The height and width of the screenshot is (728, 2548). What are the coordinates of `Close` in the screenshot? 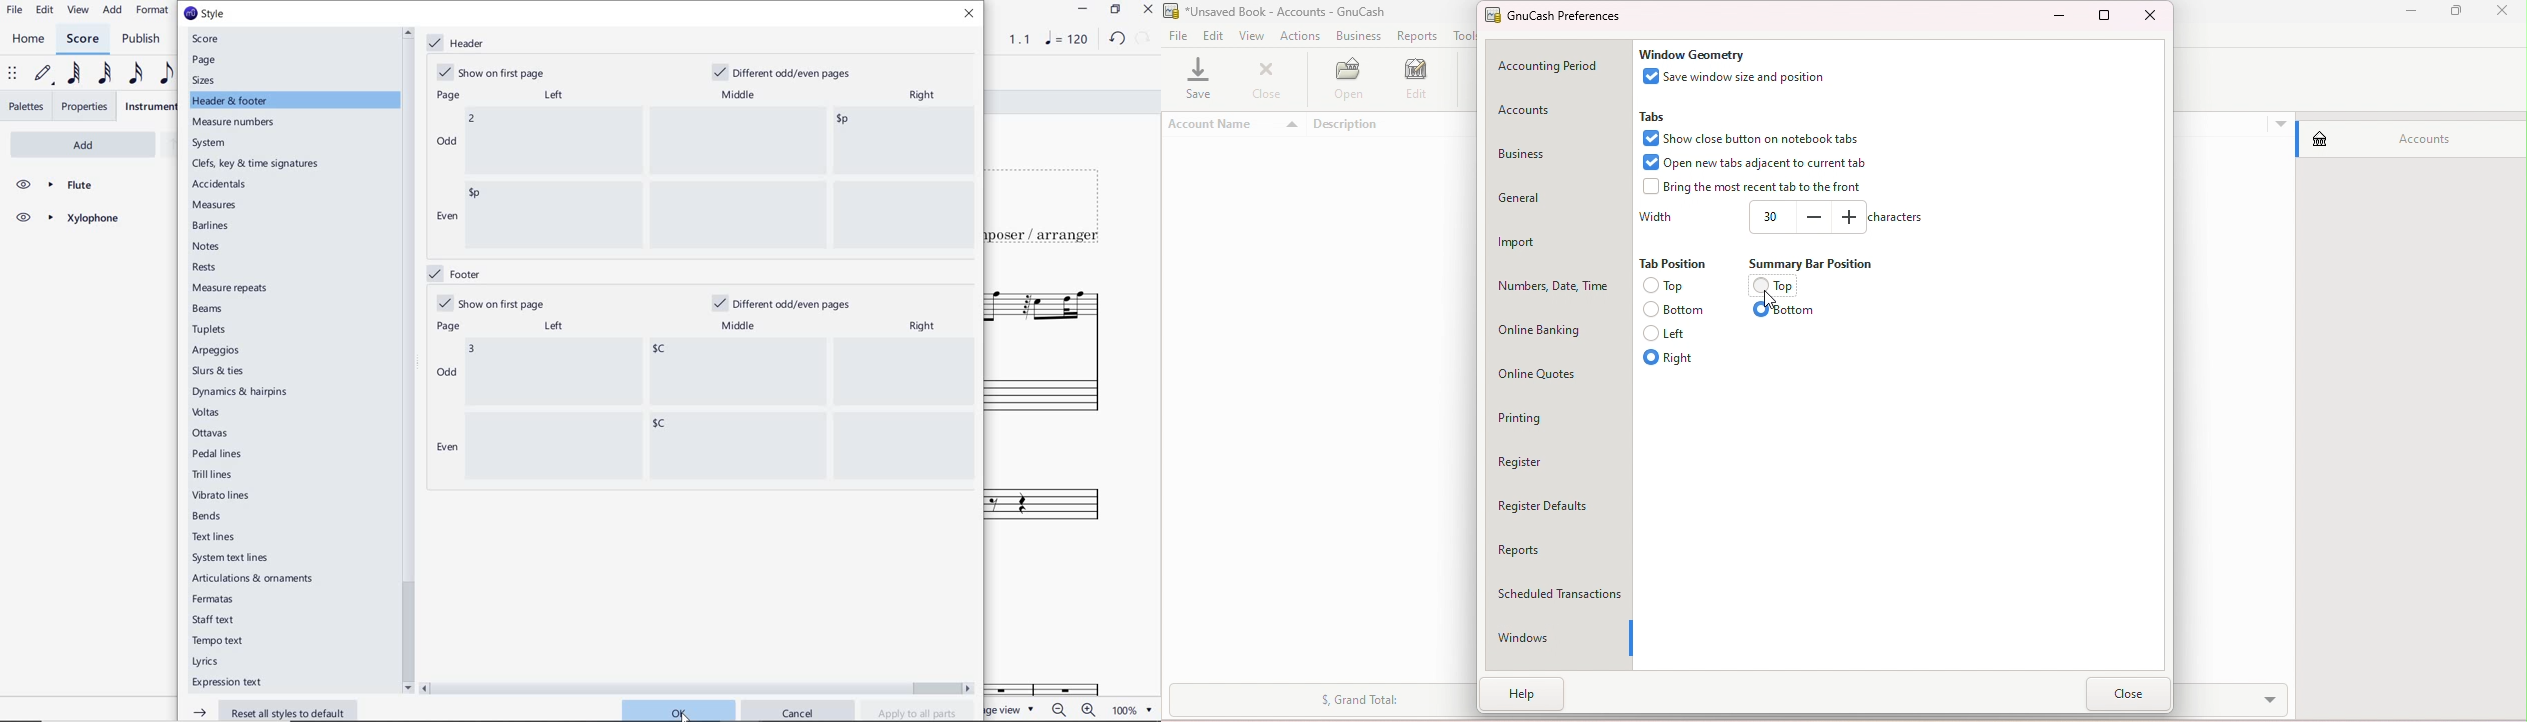 It's located at (1271, 83).